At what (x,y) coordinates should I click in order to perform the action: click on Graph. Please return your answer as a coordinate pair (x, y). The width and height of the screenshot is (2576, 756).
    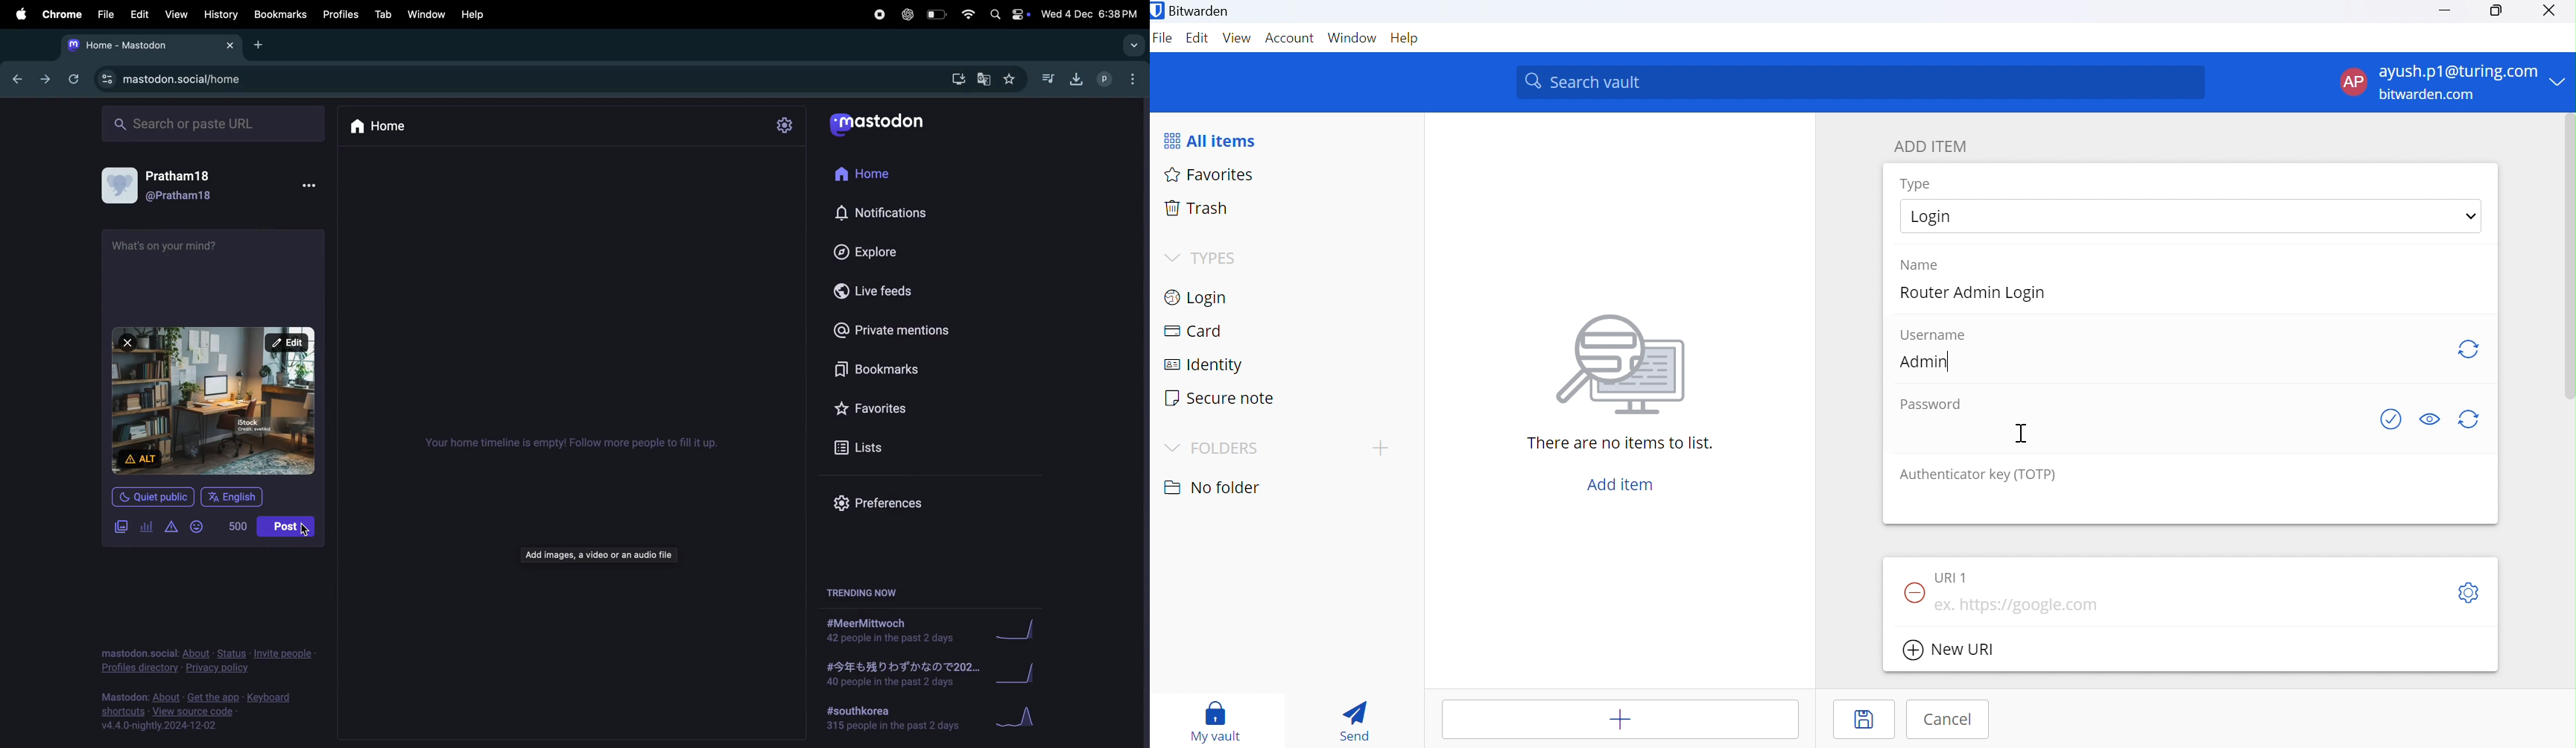
    Looking at the image, I should click on (1021, 719).